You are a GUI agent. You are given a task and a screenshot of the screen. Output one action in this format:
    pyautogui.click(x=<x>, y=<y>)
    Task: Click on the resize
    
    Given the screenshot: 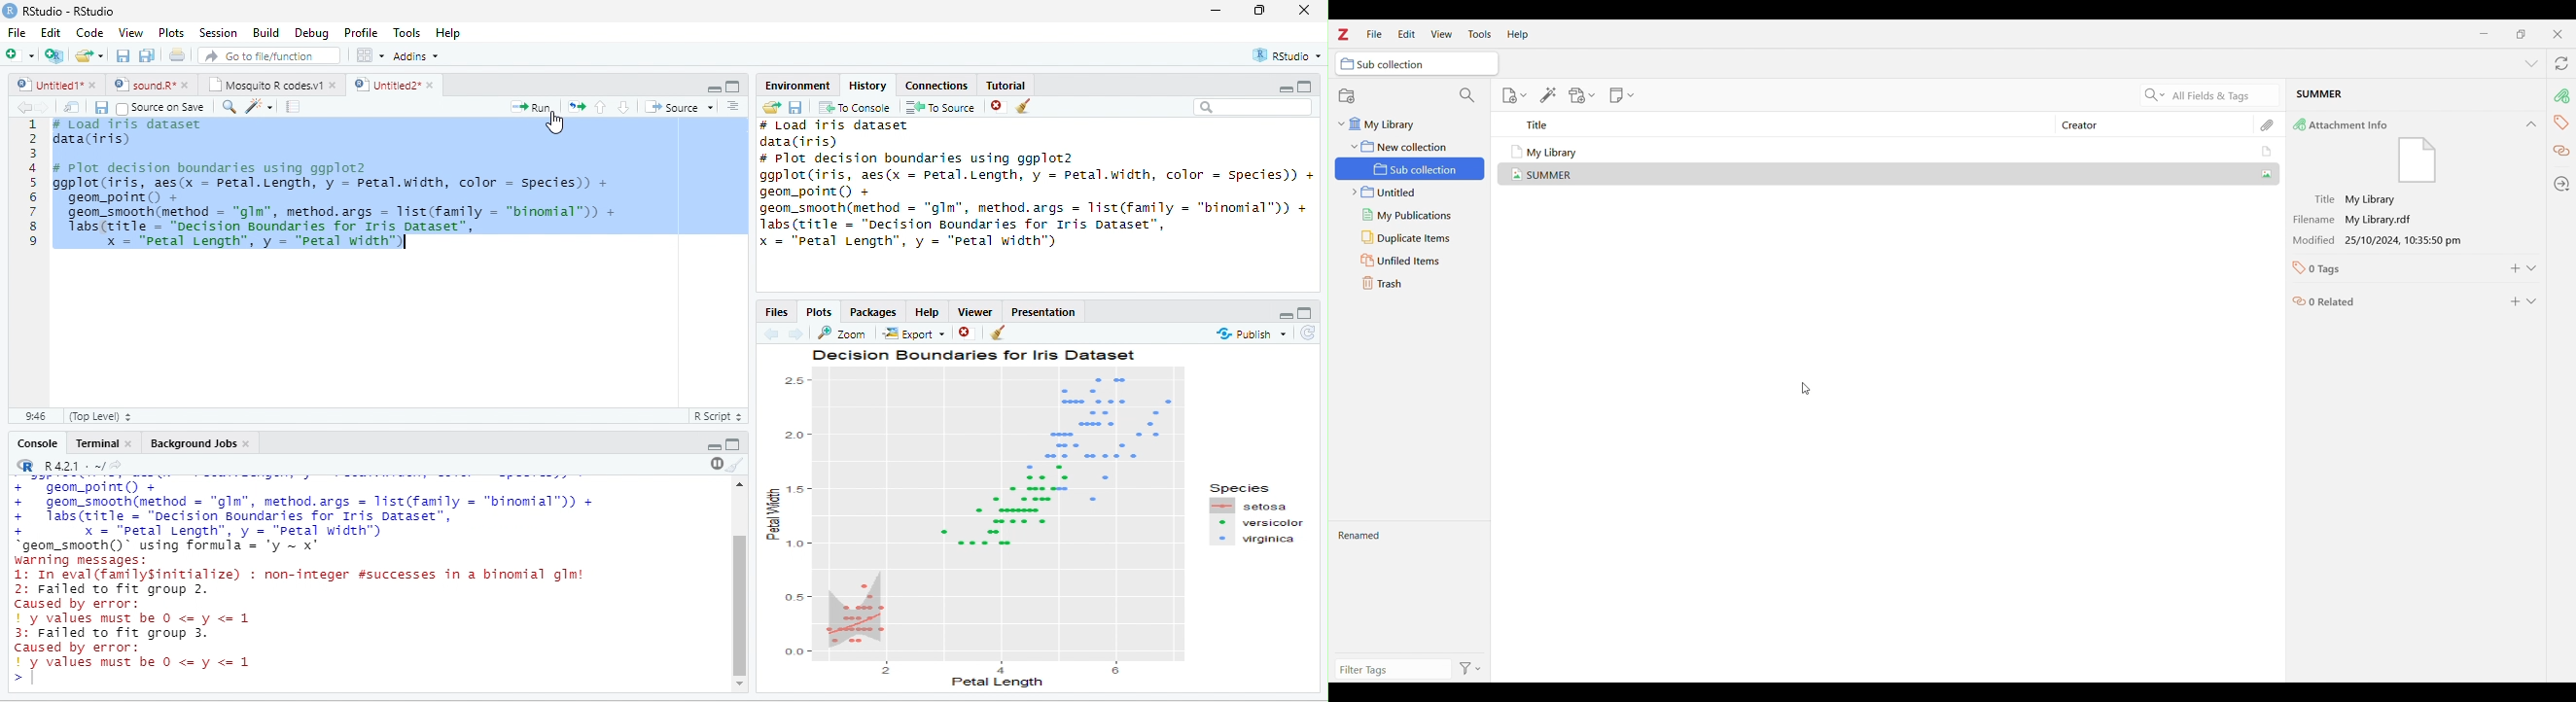 What is the action you would take?
    pyautogui.click(x=1260, y=10)
    